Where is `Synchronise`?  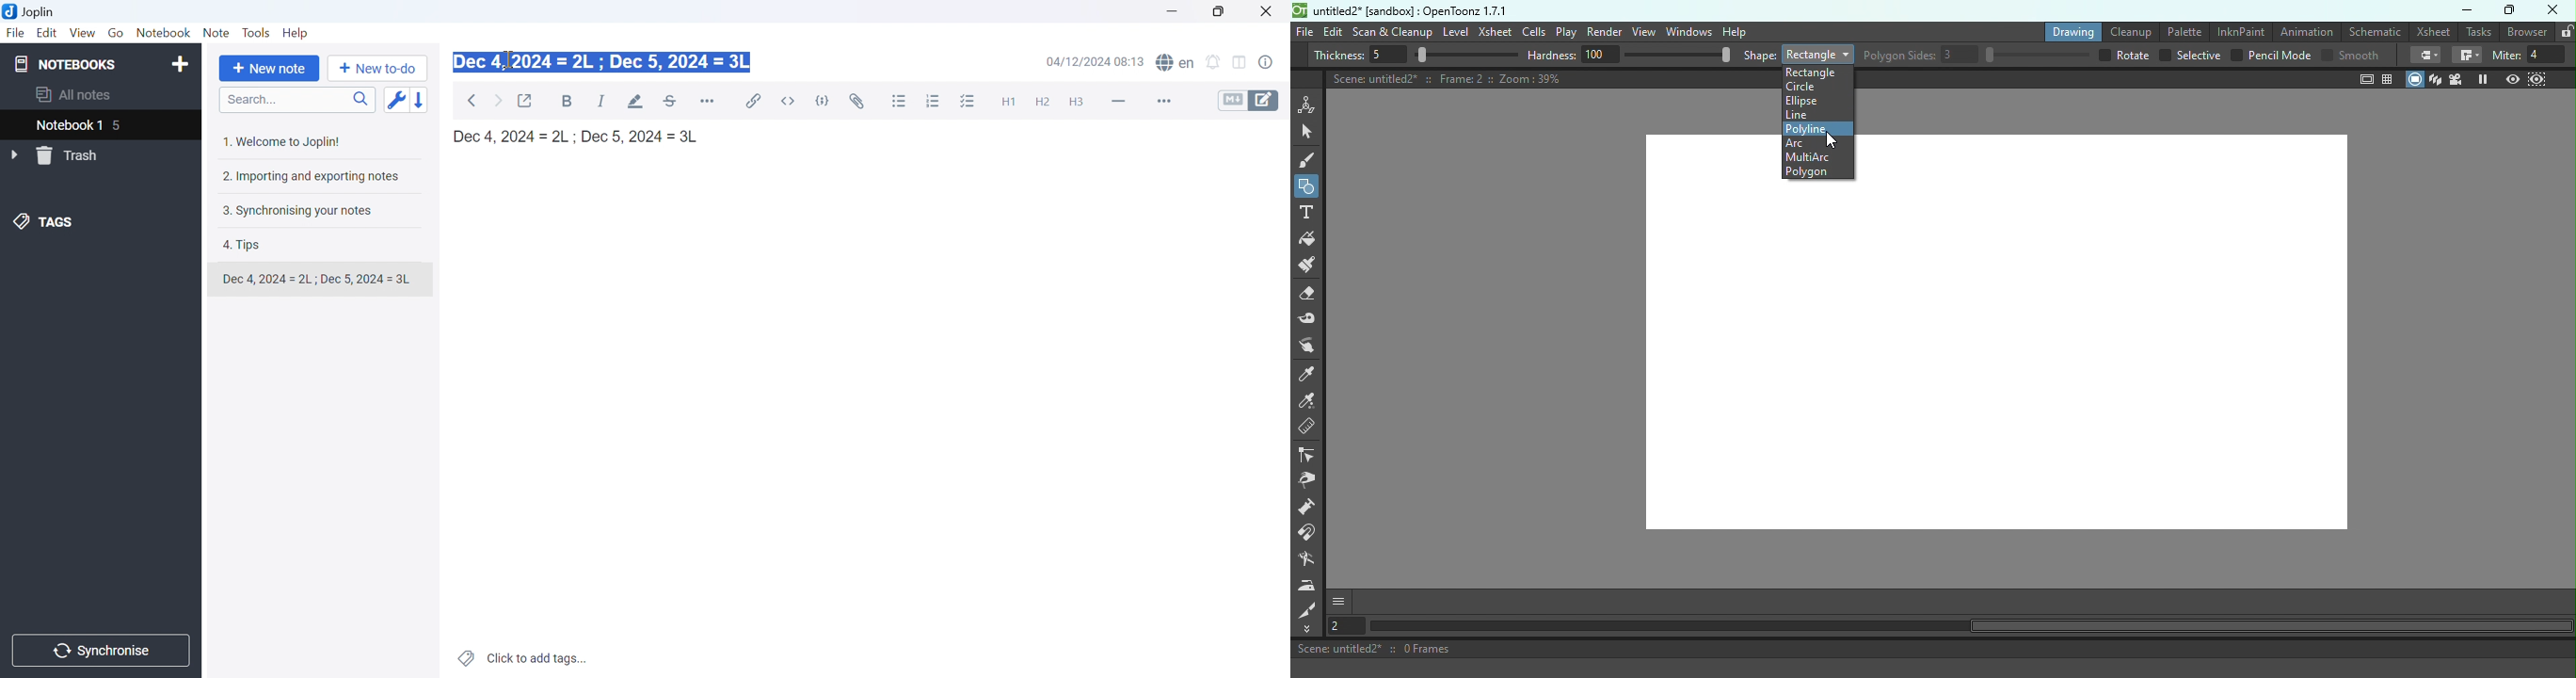
Synchronise is located at coordinates (103, 650).